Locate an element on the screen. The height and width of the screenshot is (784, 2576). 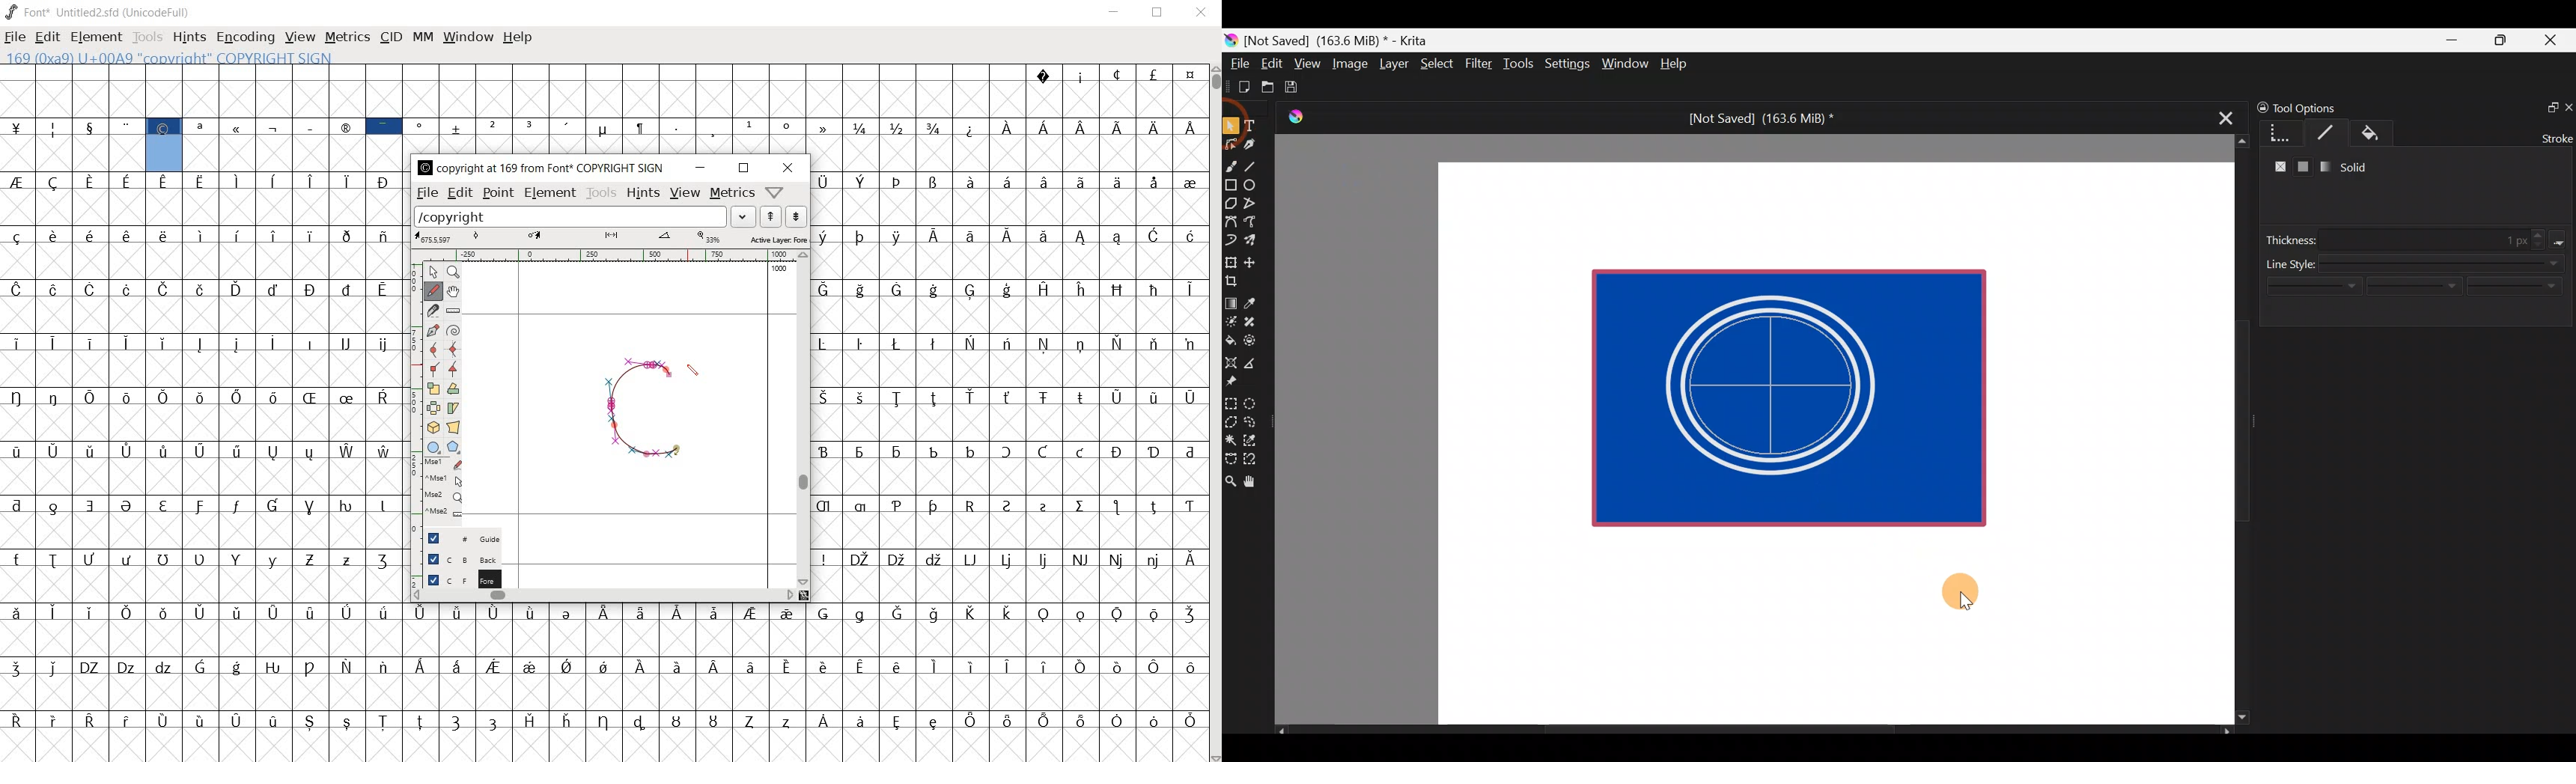
Polygonal section tool is located at coordinates (1230, 418).